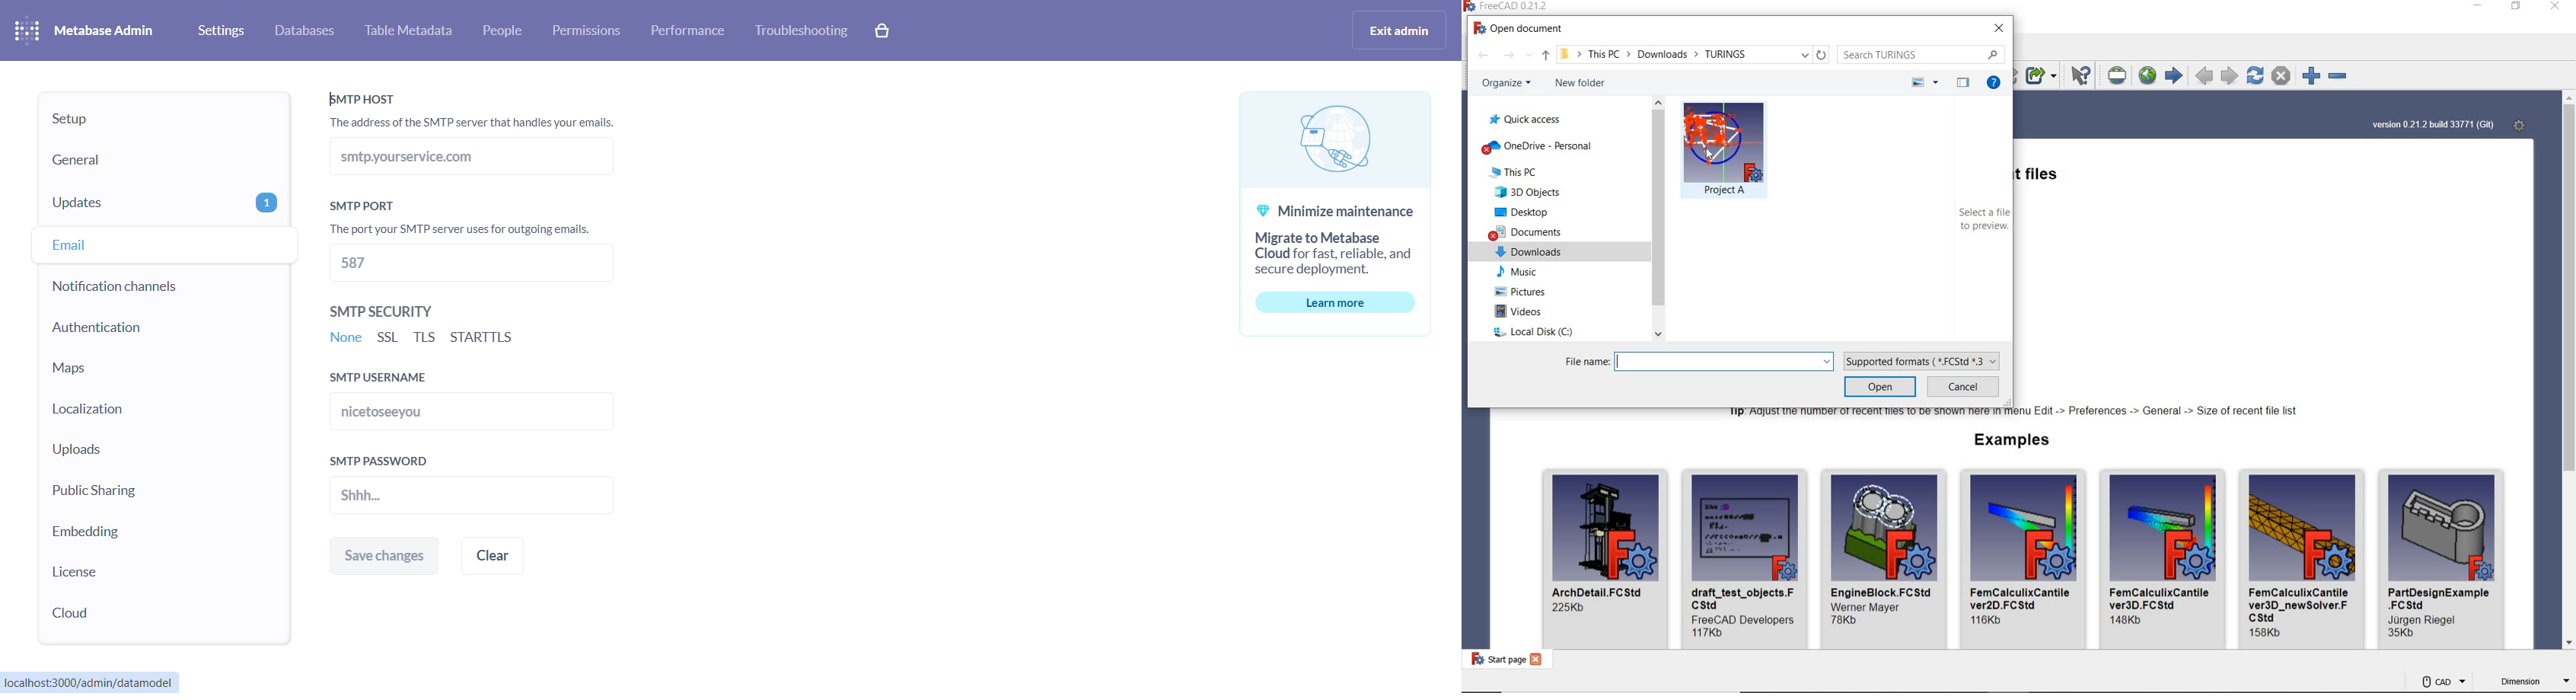 Image resolution: width=2576 pixels, height=700 pixels. I want to click on close, so click(1537, 659).